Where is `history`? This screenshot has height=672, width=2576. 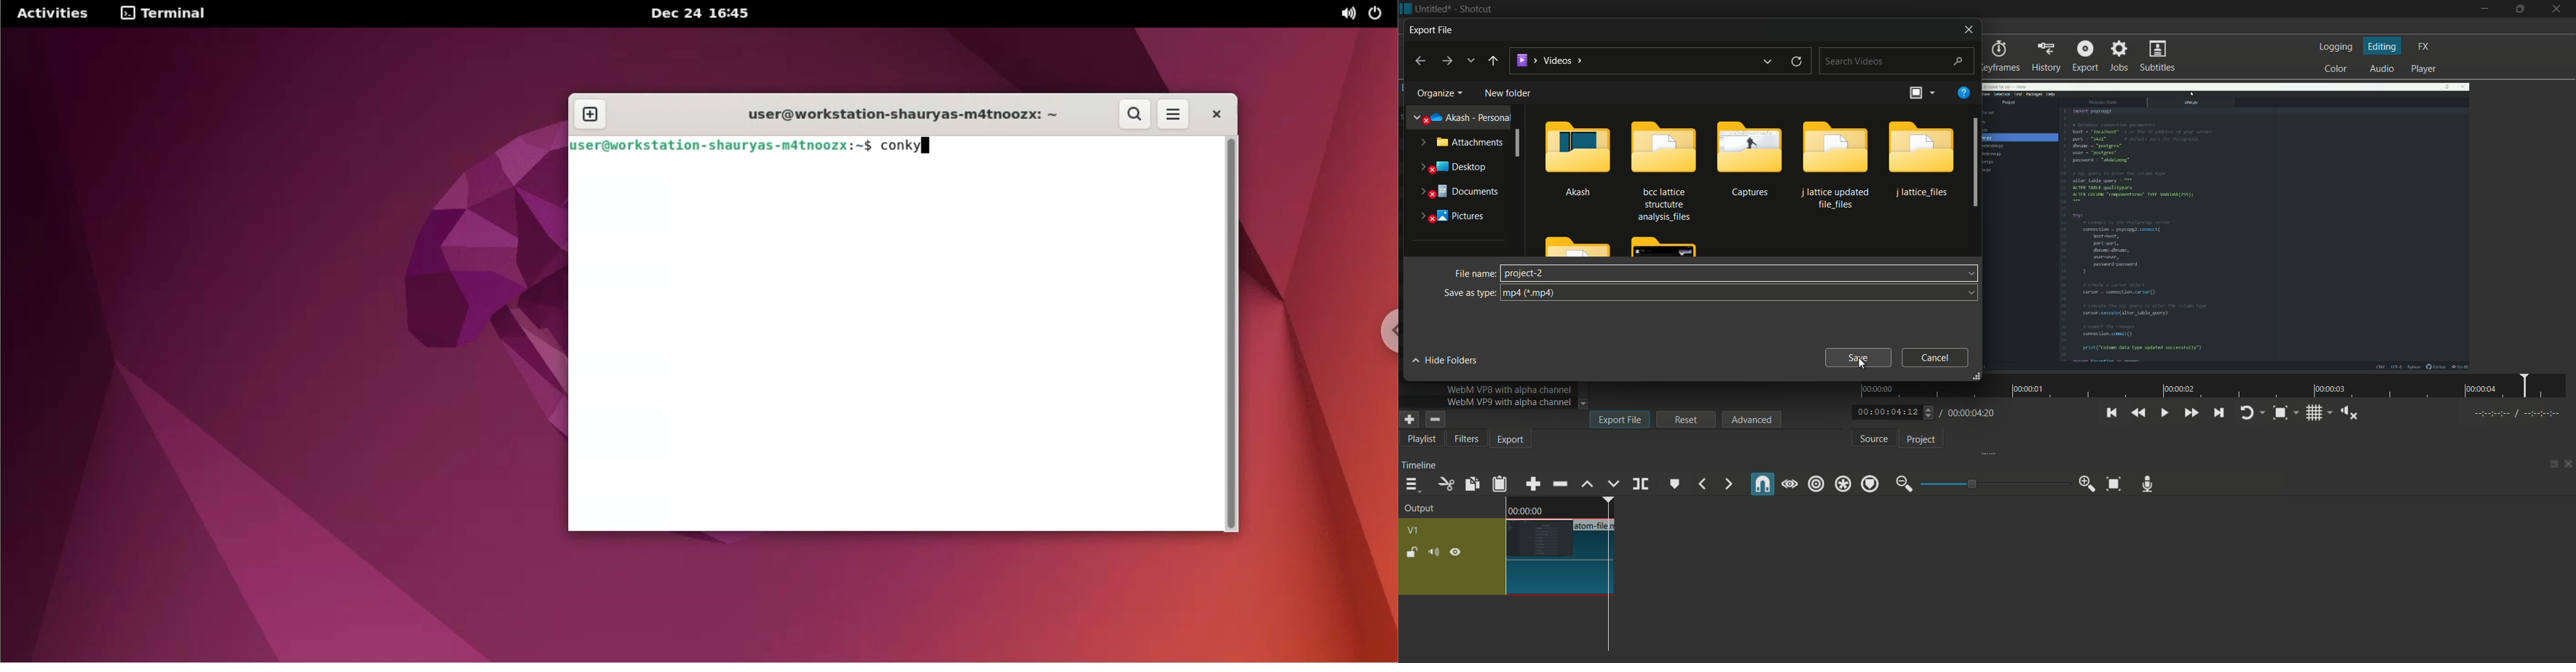
history is located at coordinates (2048, 57).